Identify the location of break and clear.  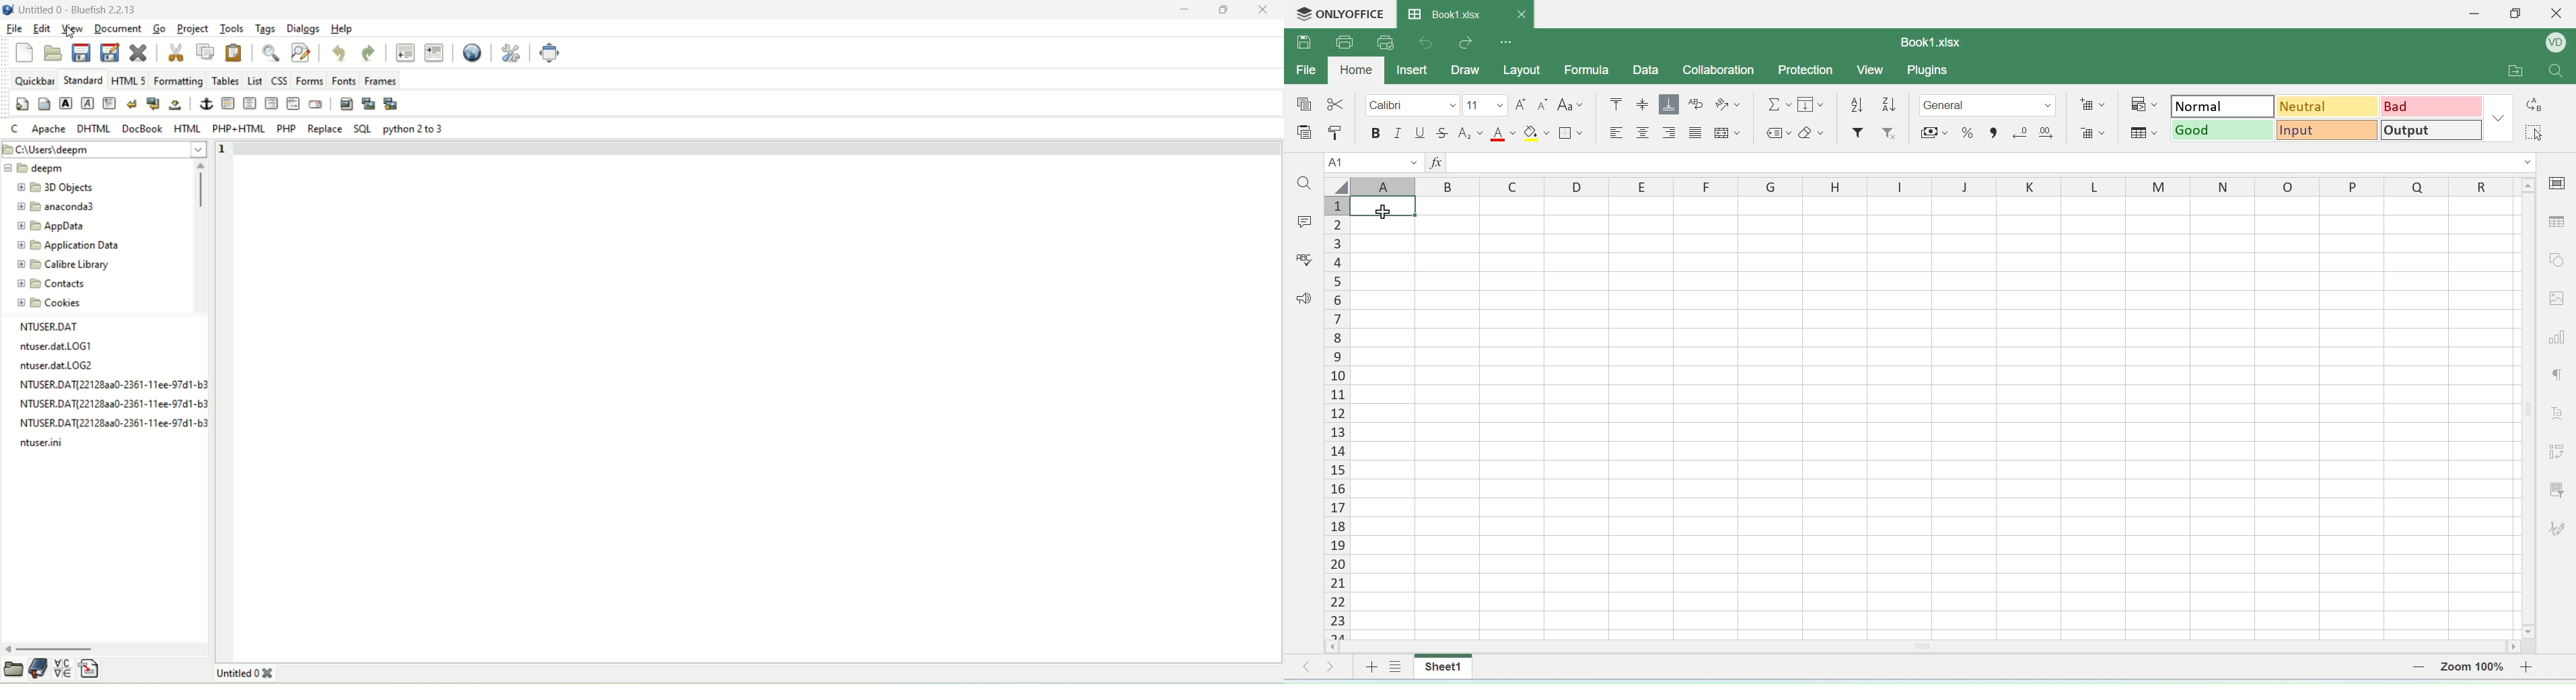
(153, 103).